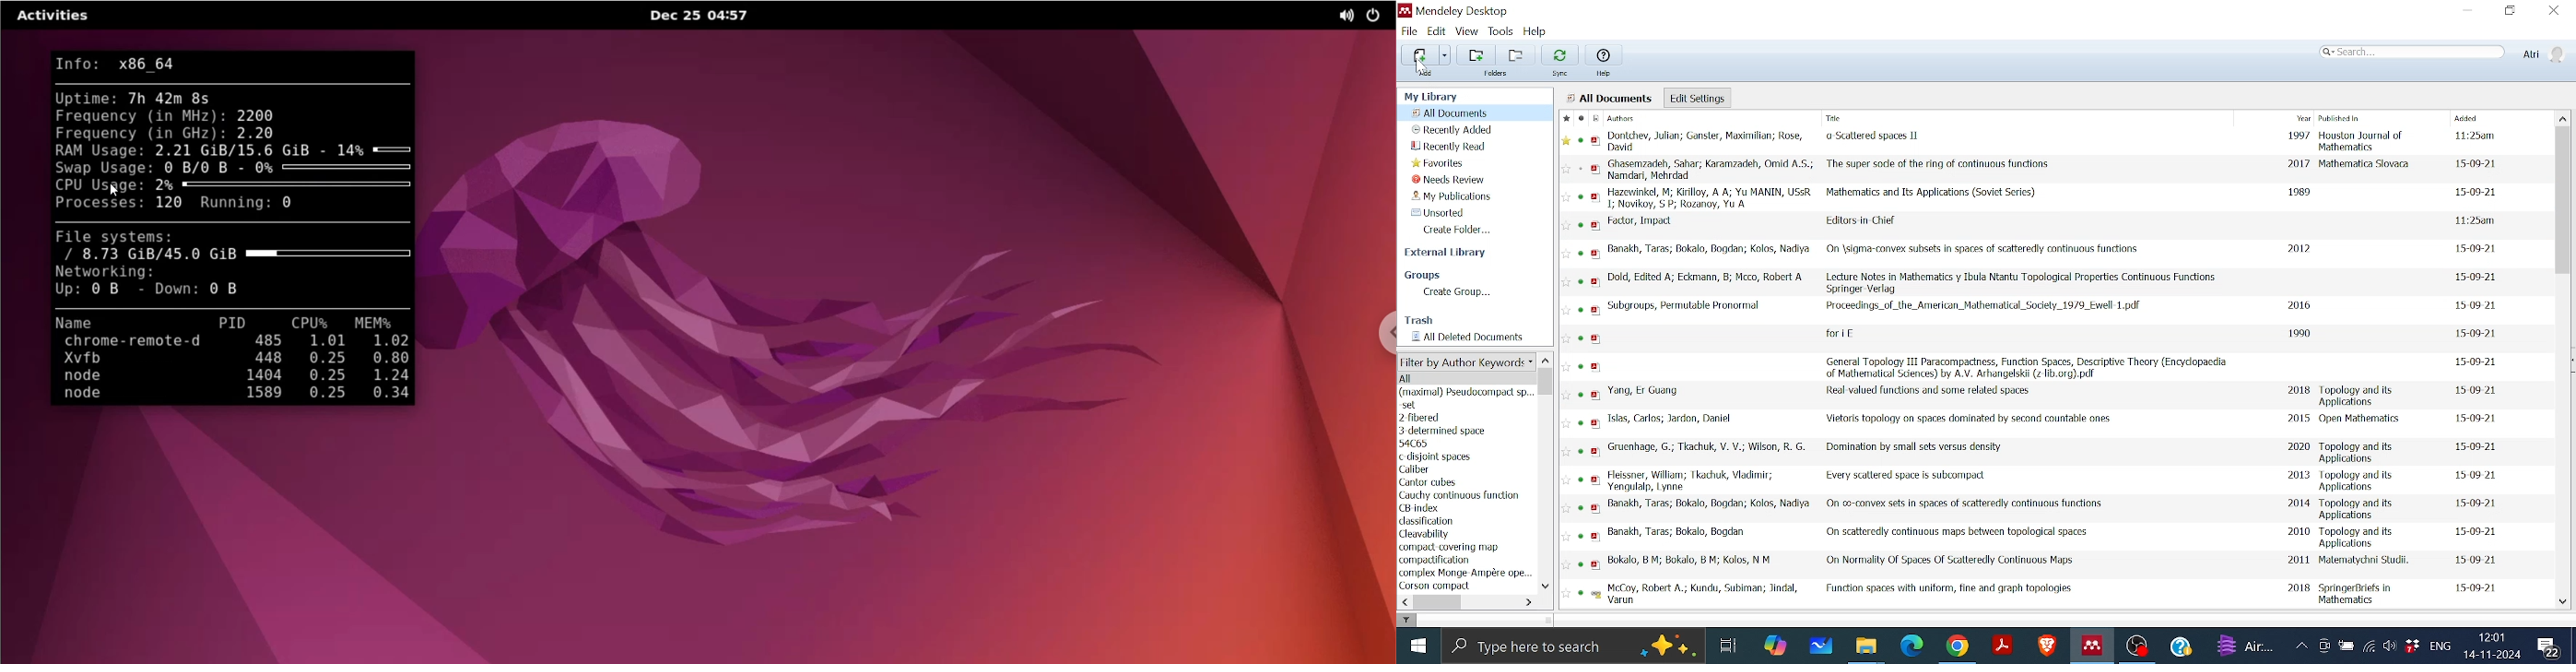 The height and width of the screenshot is (672, 2576). I want to click on COpilot, so click(1774, 646).